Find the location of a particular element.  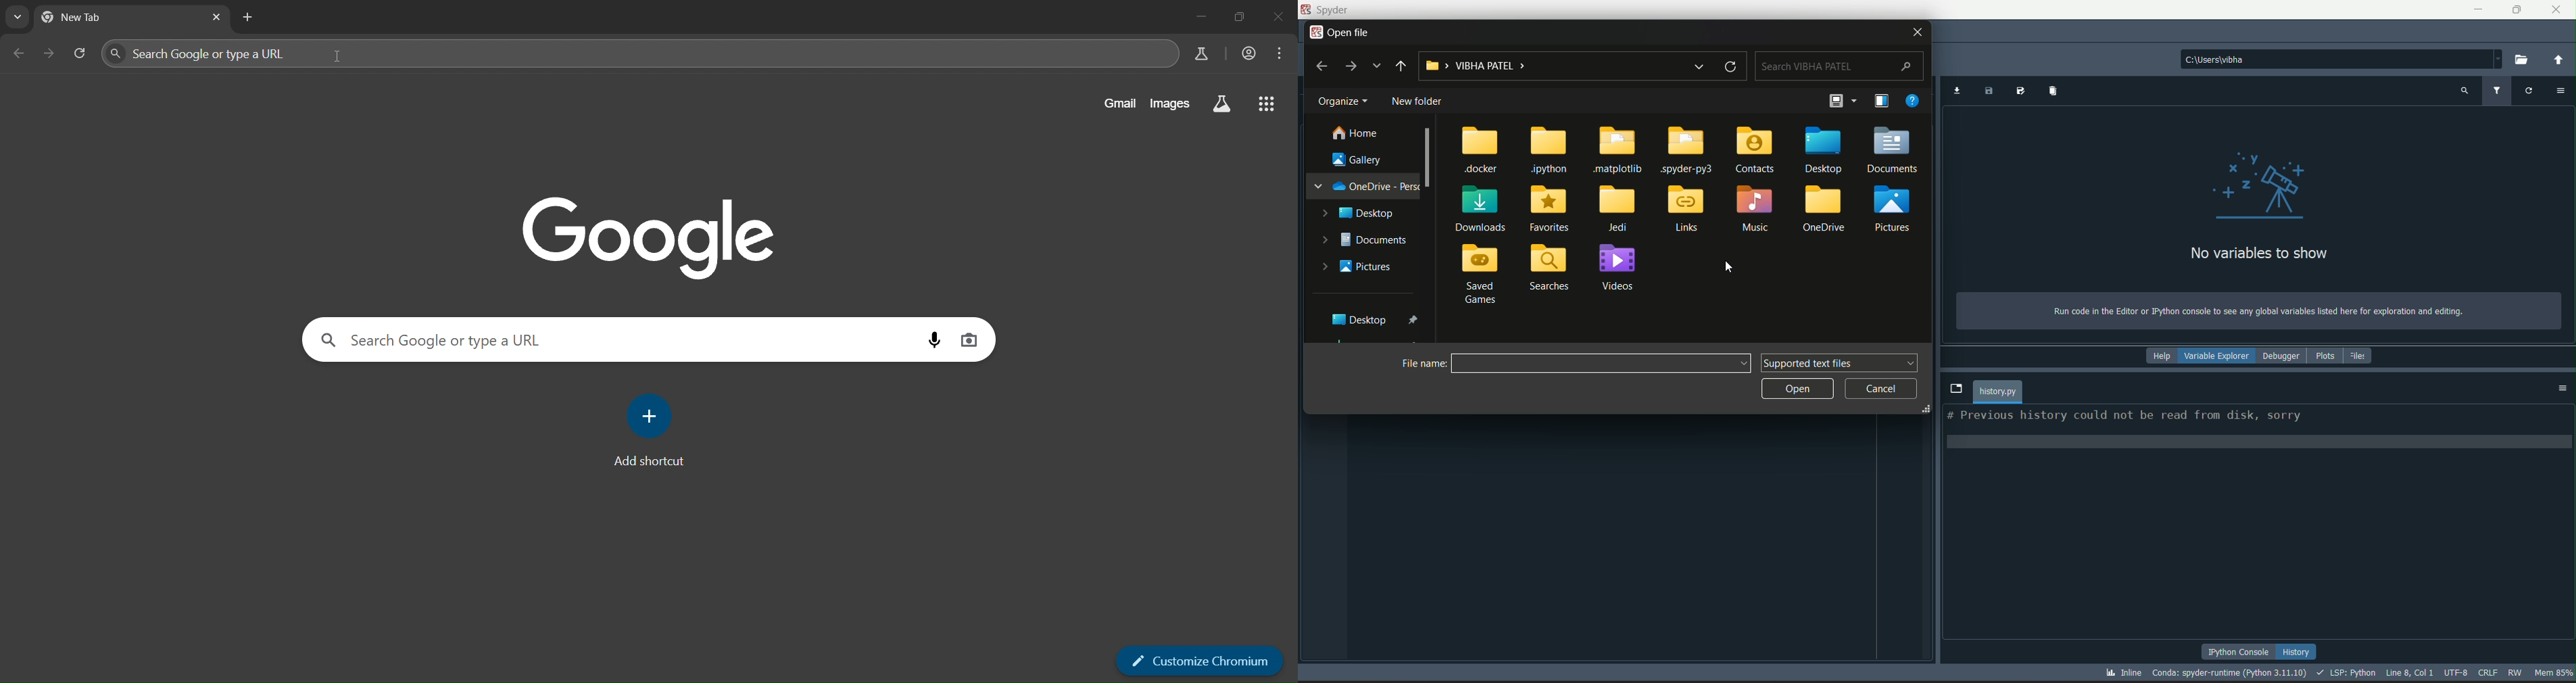

one drive is located at coordinates (1367, 186).